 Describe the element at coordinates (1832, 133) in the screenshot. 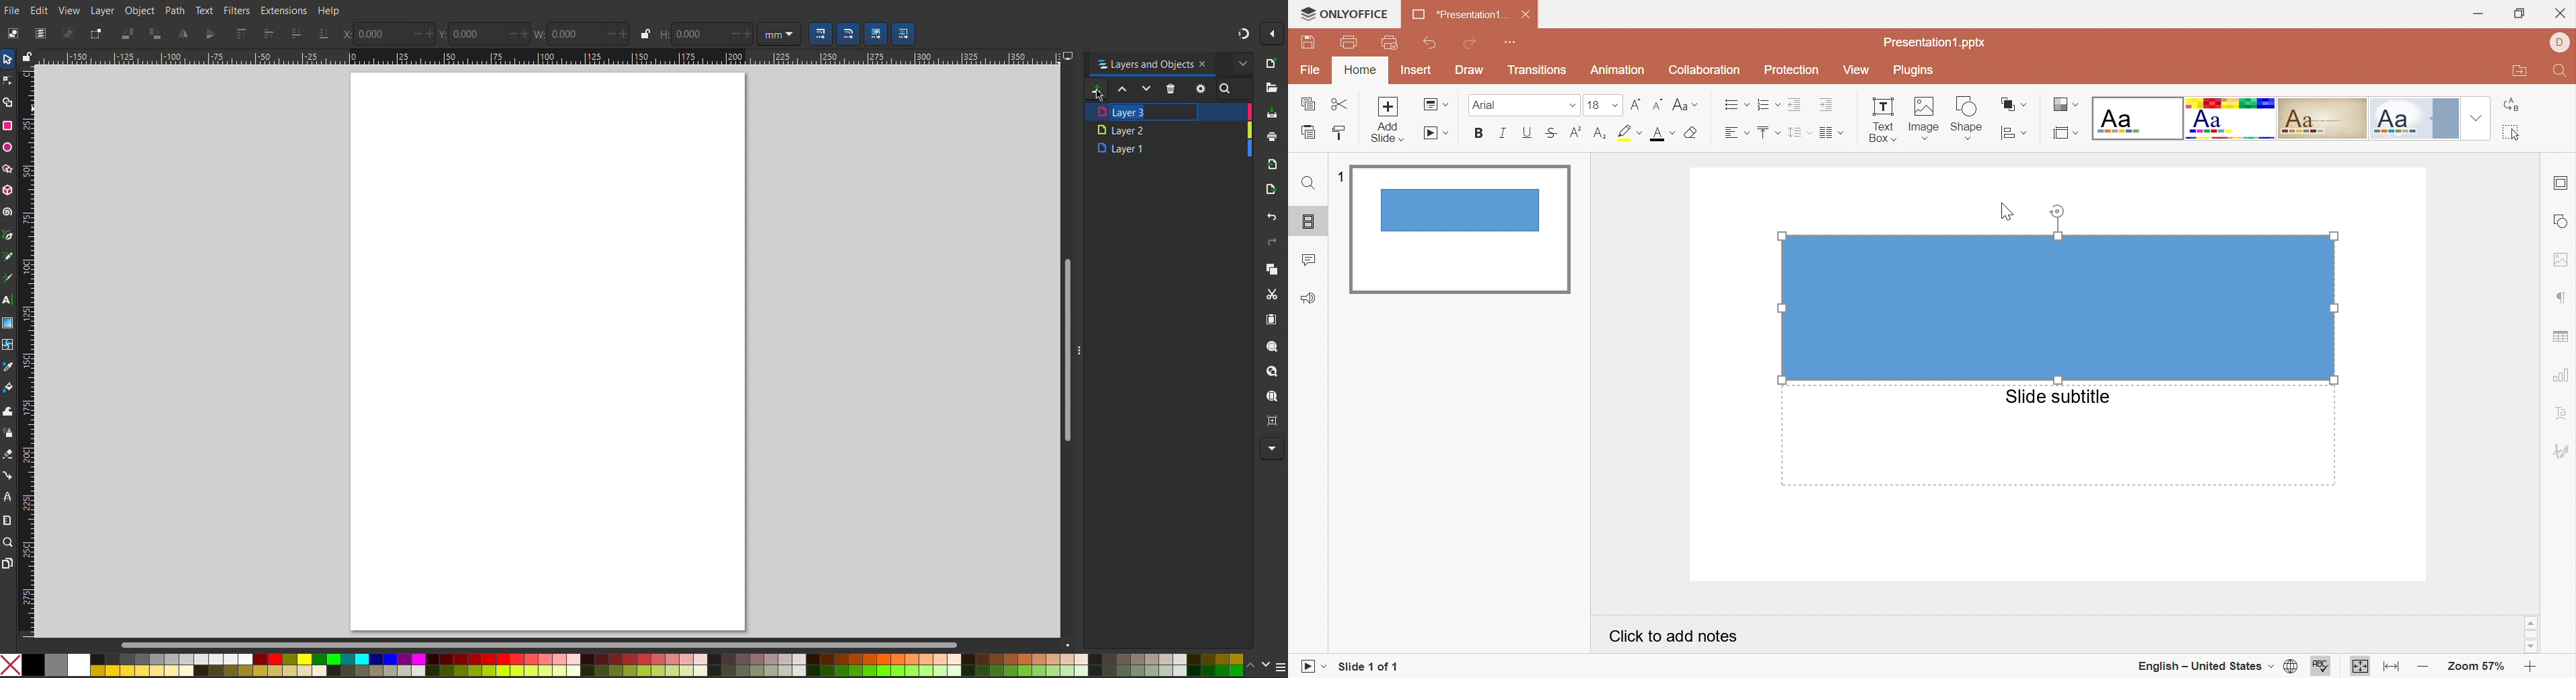

I see `Insert columns` at that location.